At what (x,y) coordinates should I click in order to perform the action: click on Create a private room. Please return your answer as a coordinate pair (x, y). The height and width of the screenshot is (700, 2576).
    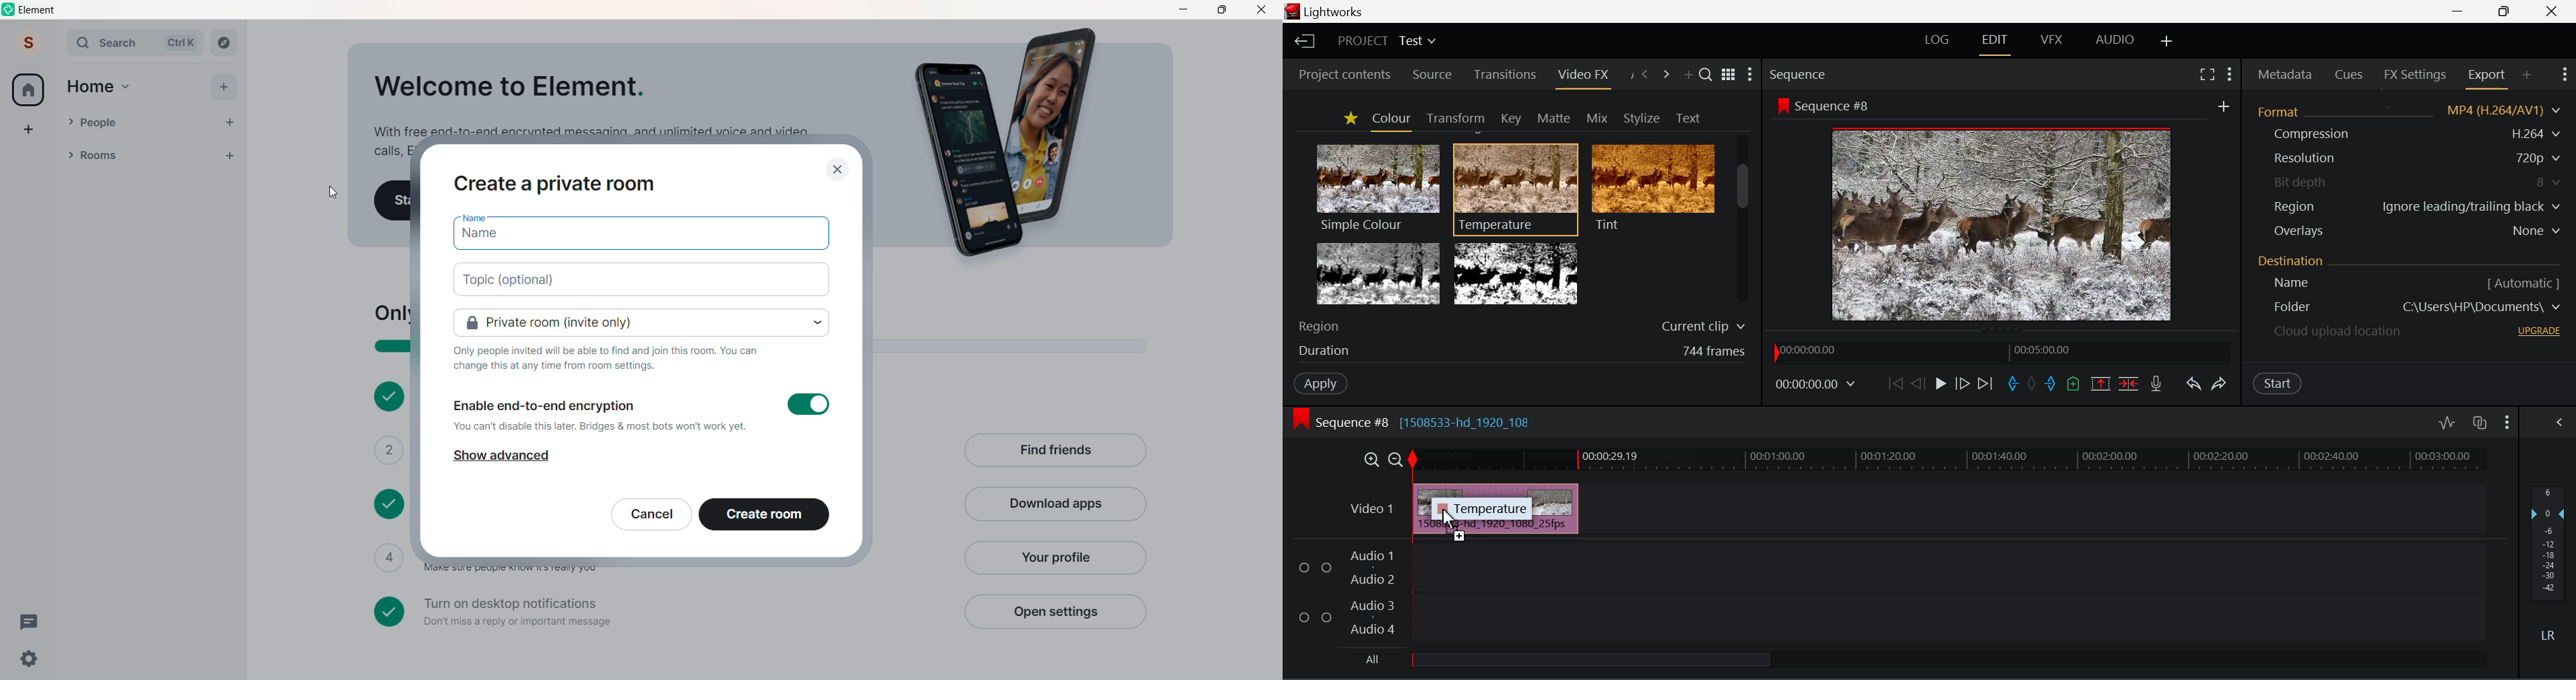
    Looking at the image, I should click on (556, 184).